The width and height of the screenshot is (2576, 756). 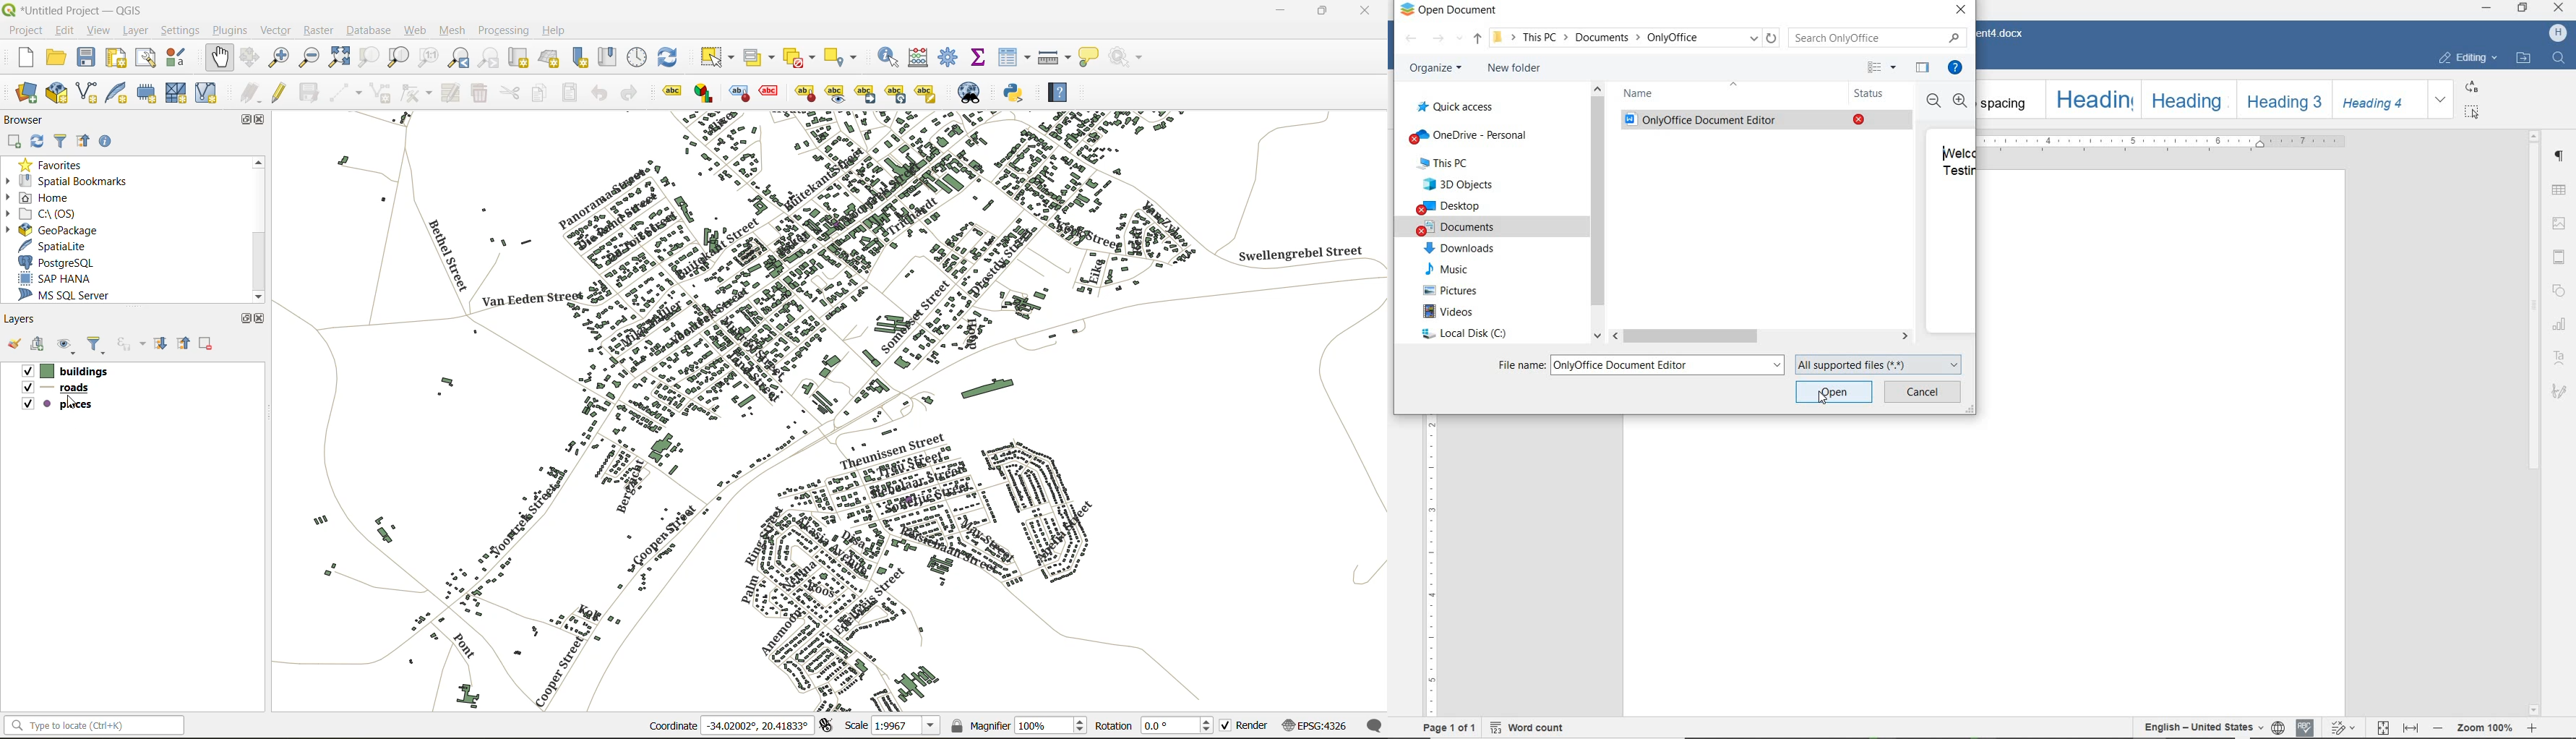 I want to click on new folder, so click(x=1513, y=69).